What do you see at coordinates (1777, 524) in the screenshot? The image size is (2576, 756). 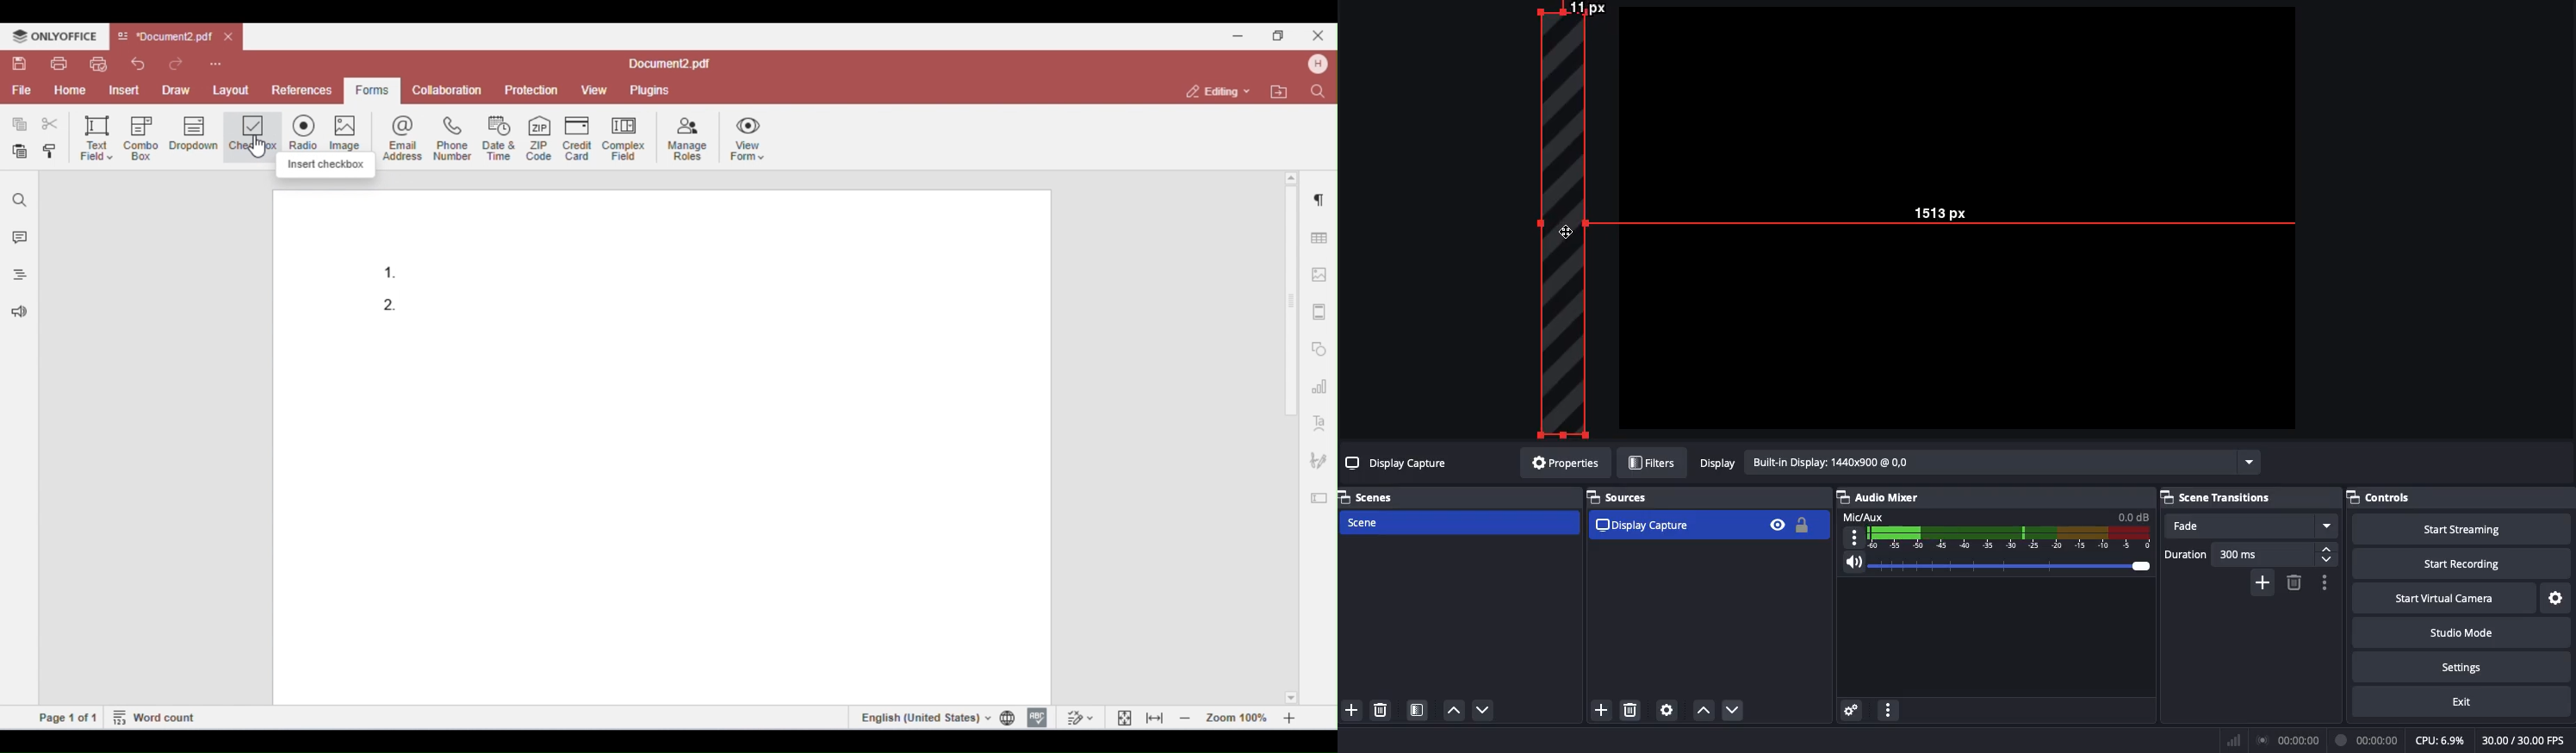 I see `Visible` at bounding box center [1777, 524].